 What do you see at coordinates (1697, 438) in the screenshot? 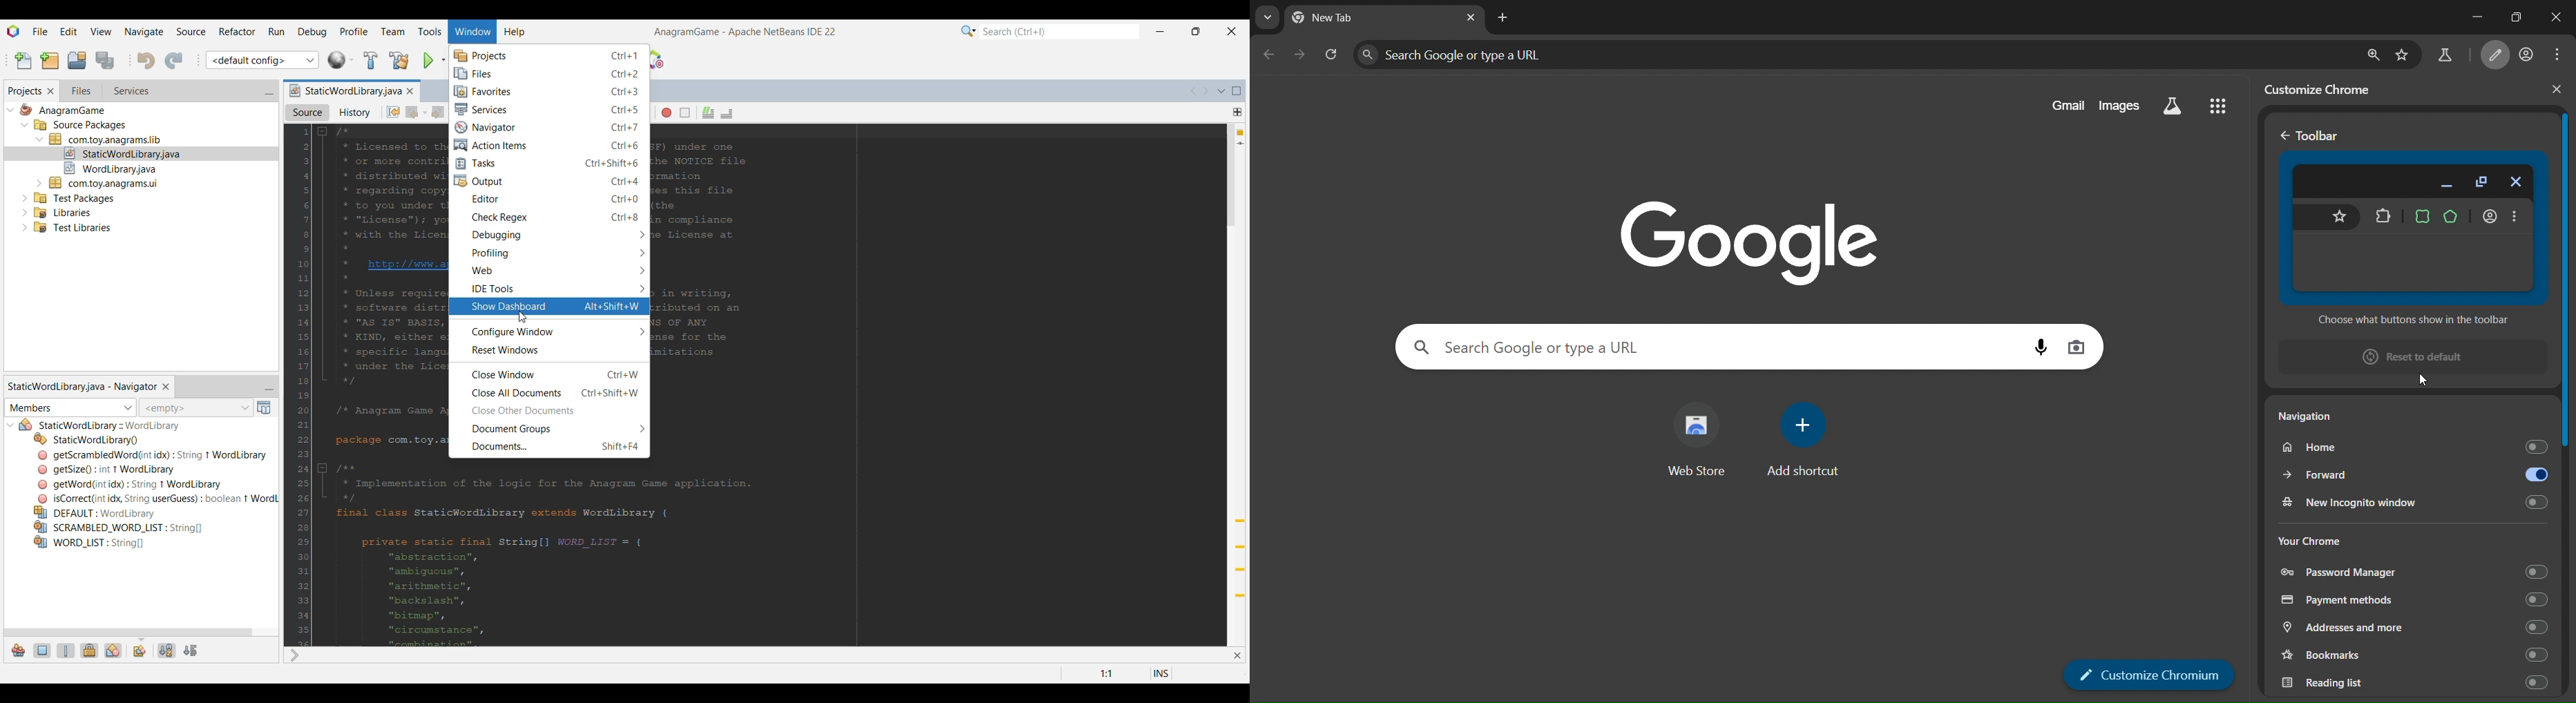
I see `web store` at bounding box center [1697, 438].